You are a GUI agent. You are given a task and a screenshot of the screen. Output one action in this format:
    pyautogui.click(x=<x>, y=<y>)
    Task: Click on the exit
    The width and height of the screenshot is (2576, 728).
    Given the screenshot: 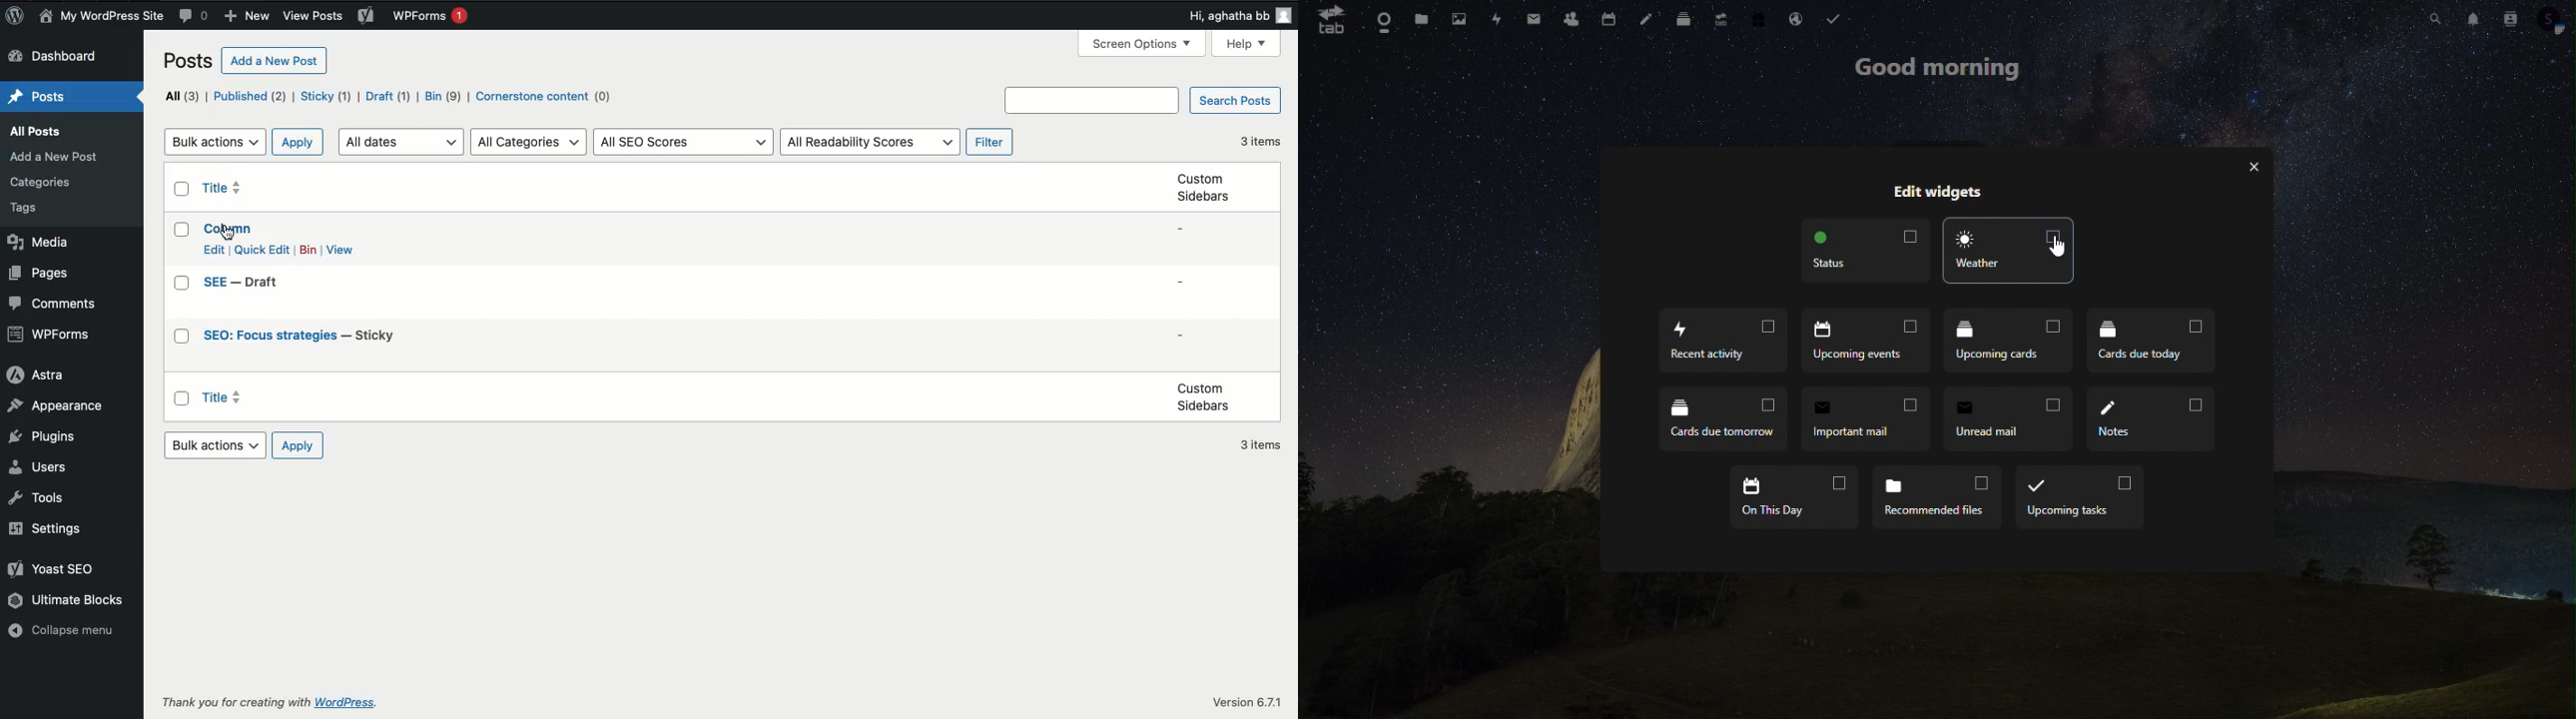 What is the action you would take?
    pyautogui.click(x=2251, y=169)
    